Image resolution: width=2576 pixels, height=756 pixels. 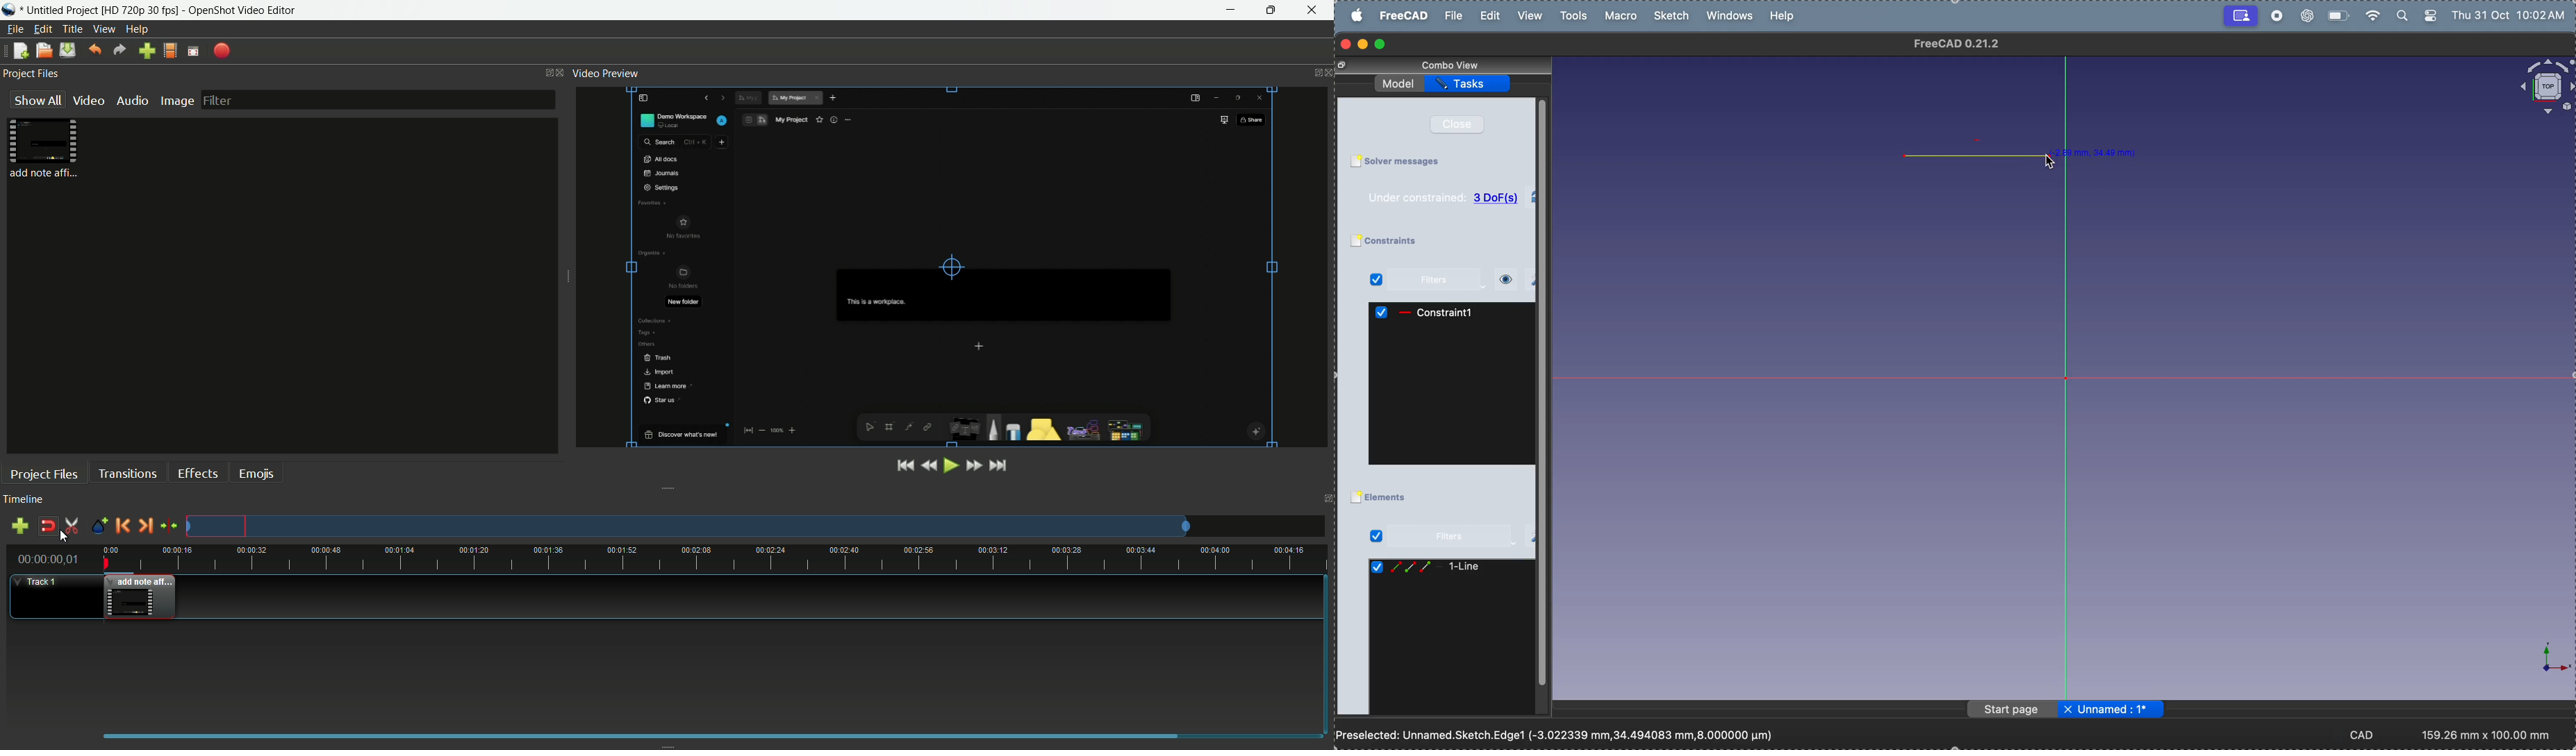 I want to click on Under constrained: 3 DoF(s), so click(x=1444, y=198).